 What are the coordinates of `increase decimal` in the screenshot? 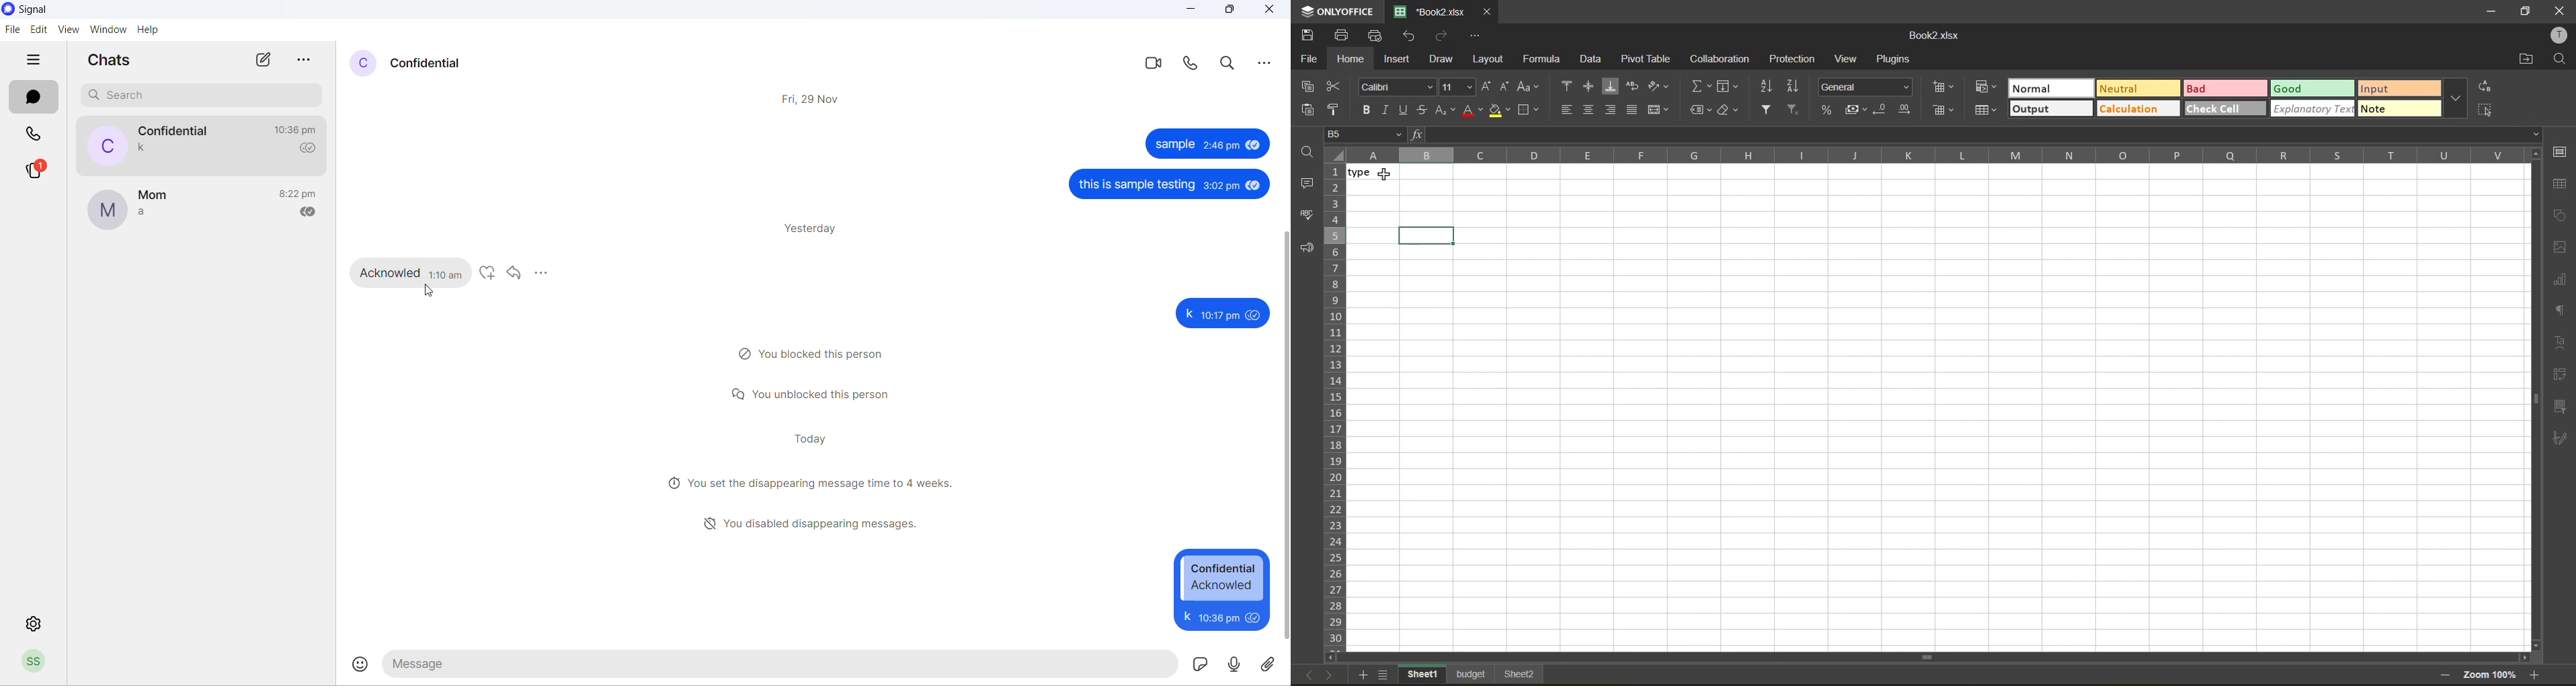 It's located at (1905, 107).